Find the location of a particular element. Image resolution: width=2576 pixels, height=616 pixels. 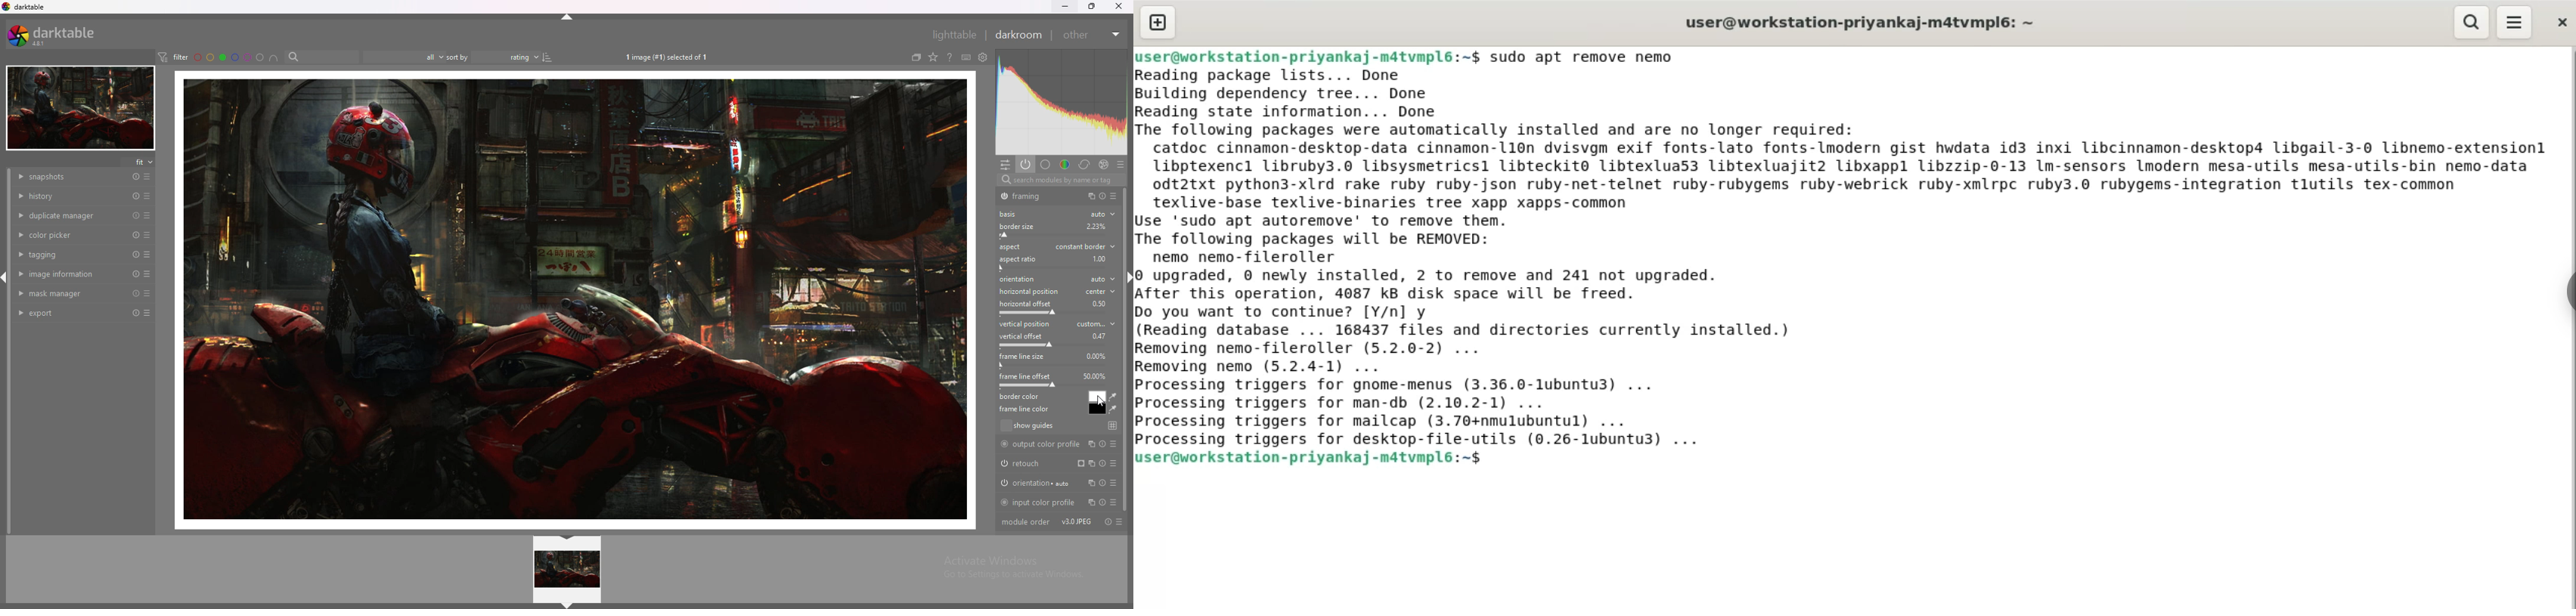

search bar is located at coordinates (321, 56).